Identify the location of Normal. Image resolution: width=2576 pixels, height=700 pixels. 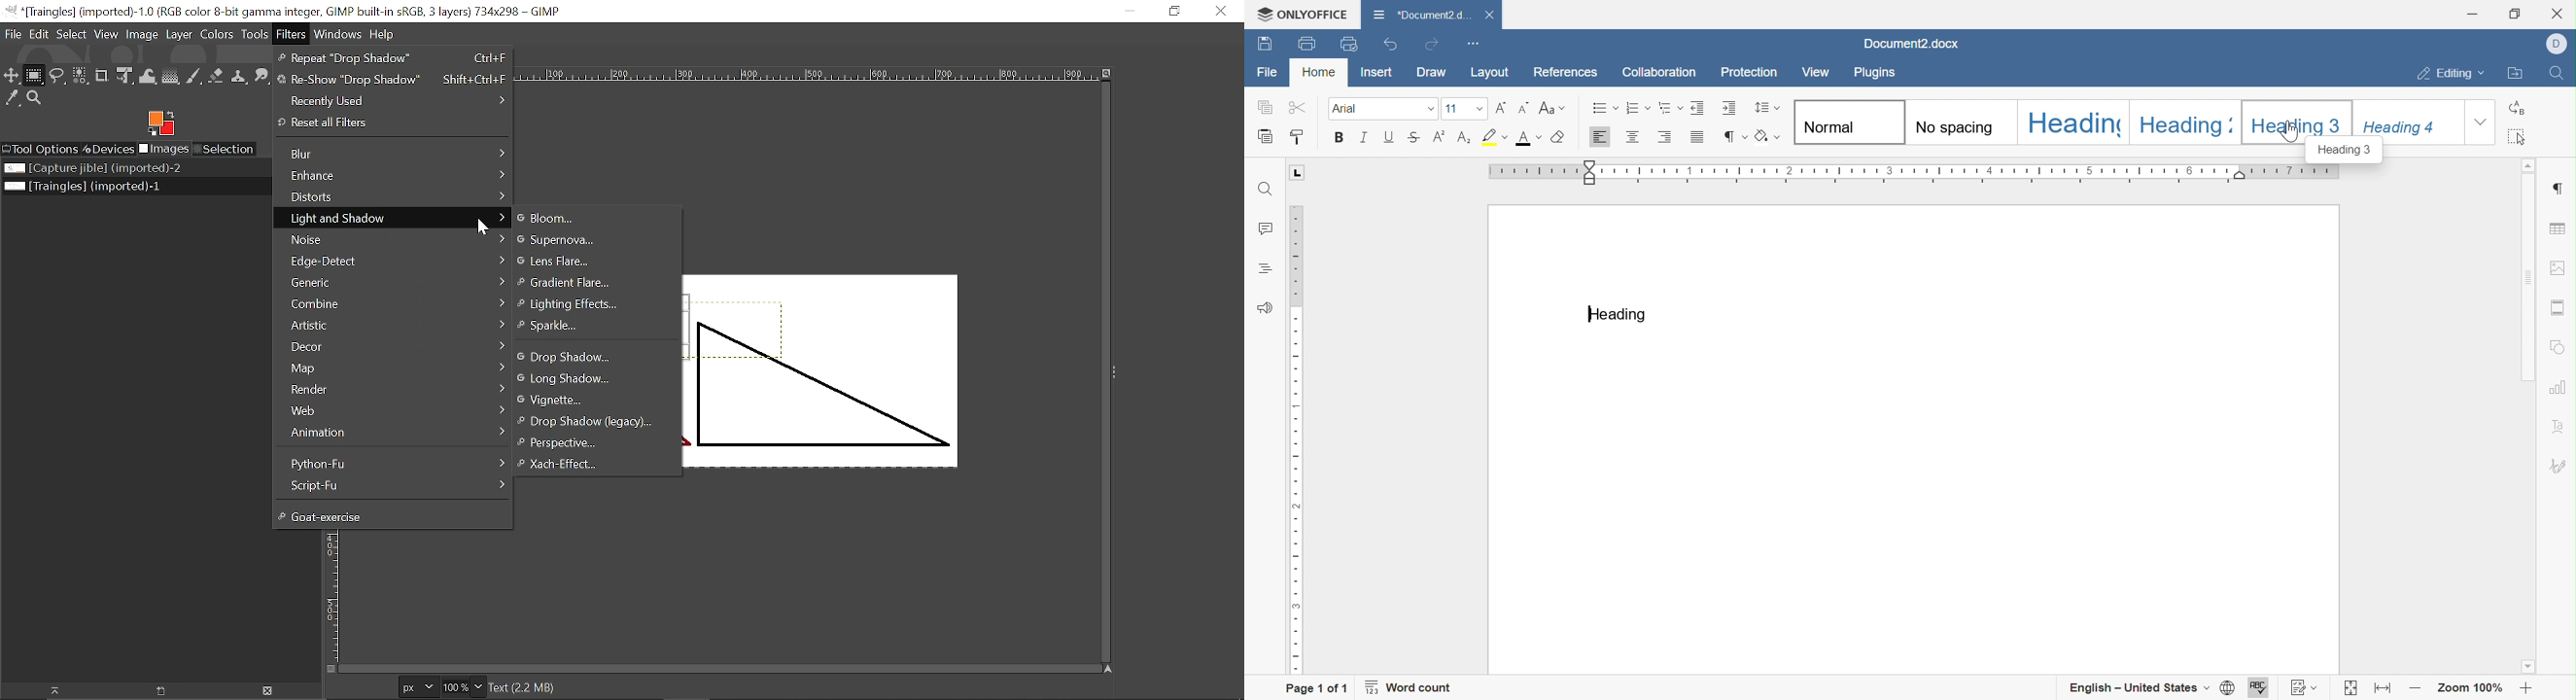
(1846, 122).